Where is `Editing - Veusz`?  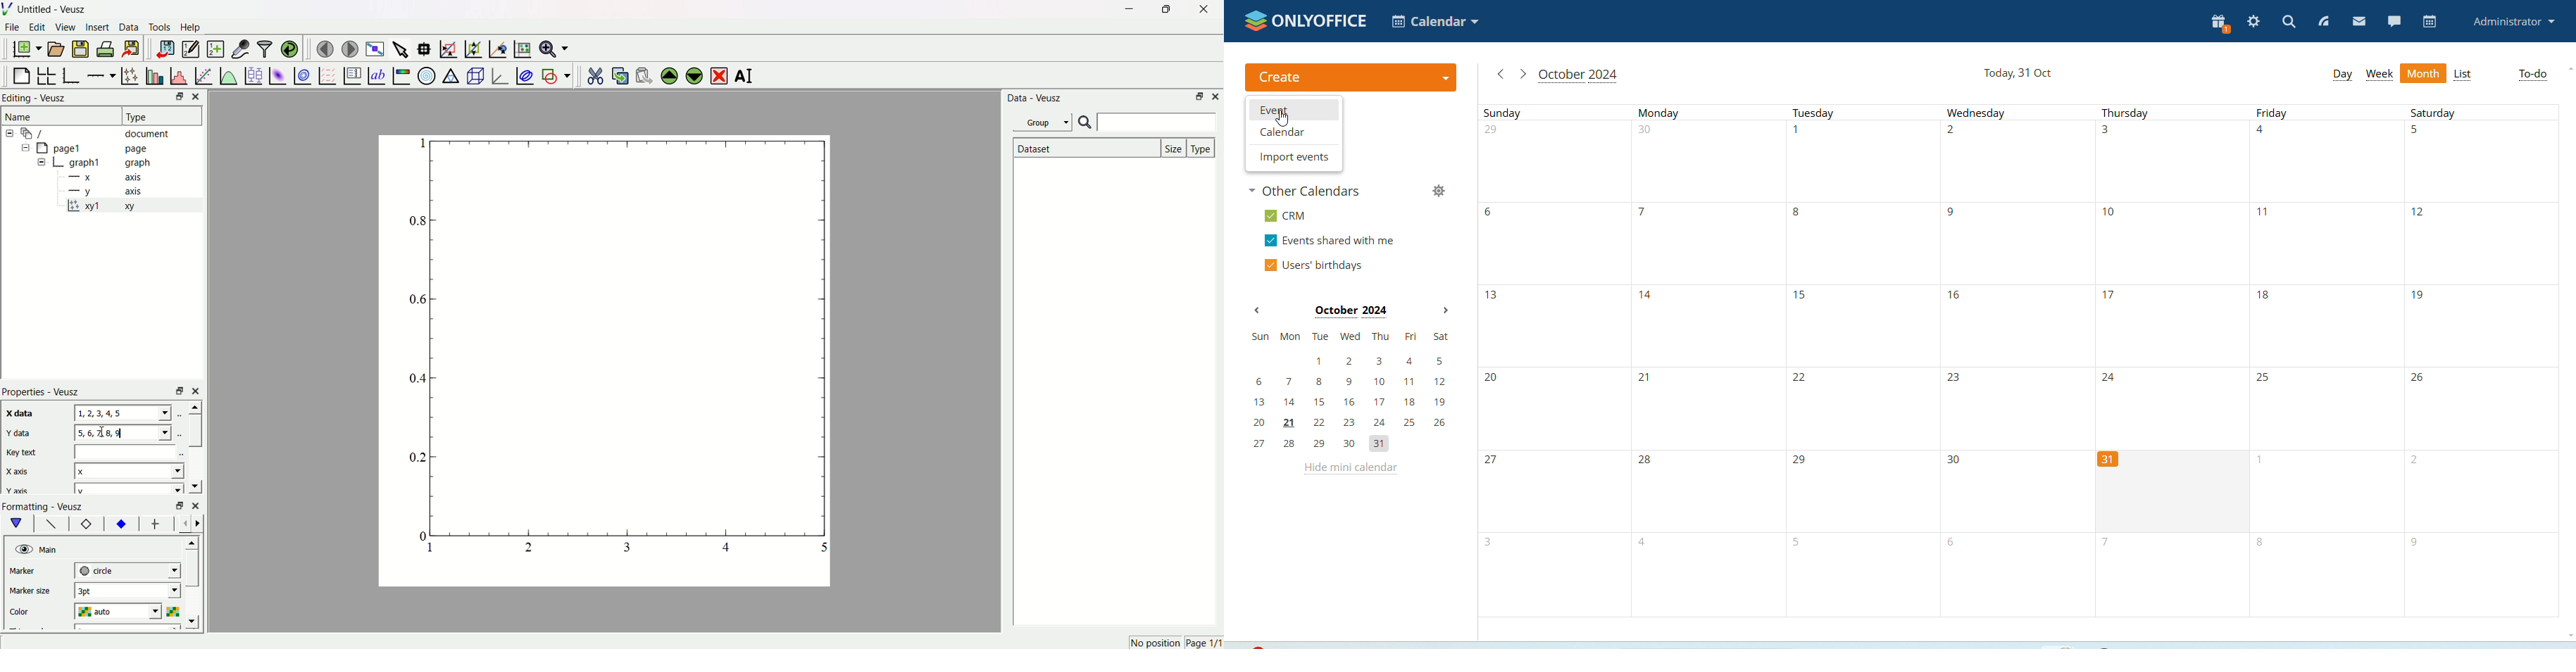 Editing - Veusz is located at coordinates (37, 99).